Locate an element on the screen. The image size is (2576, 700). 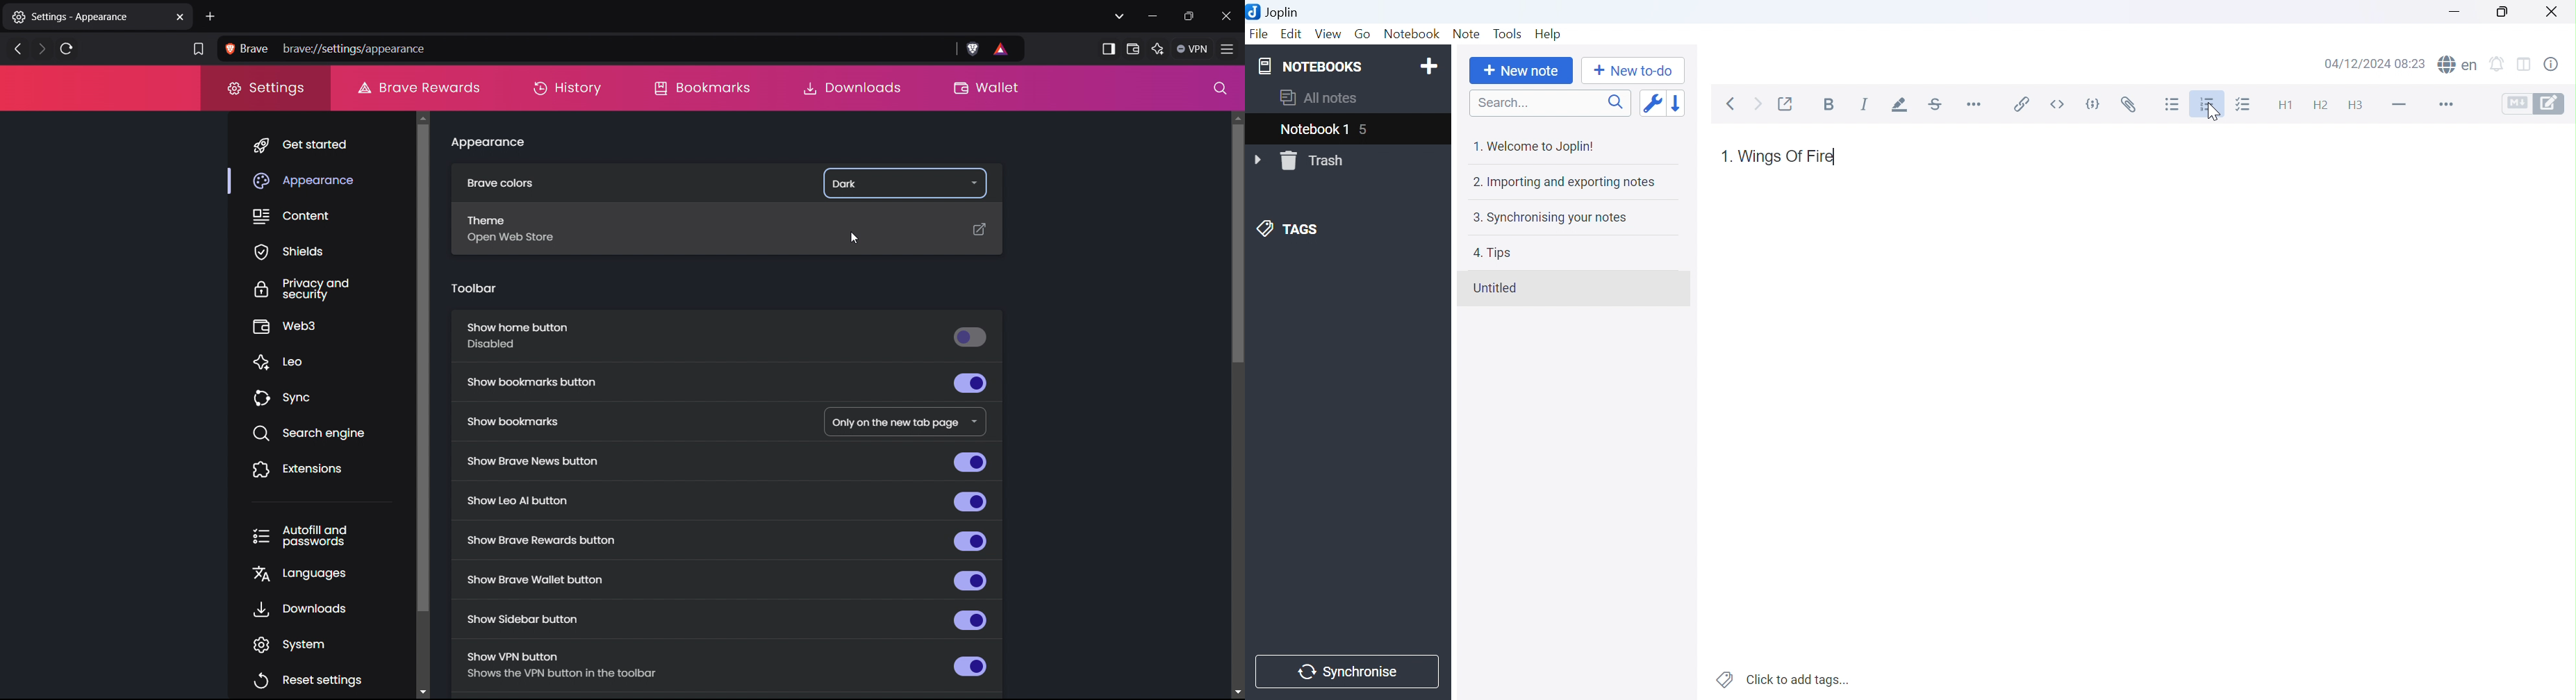
Joplin is located at coordinates (1275, 11).